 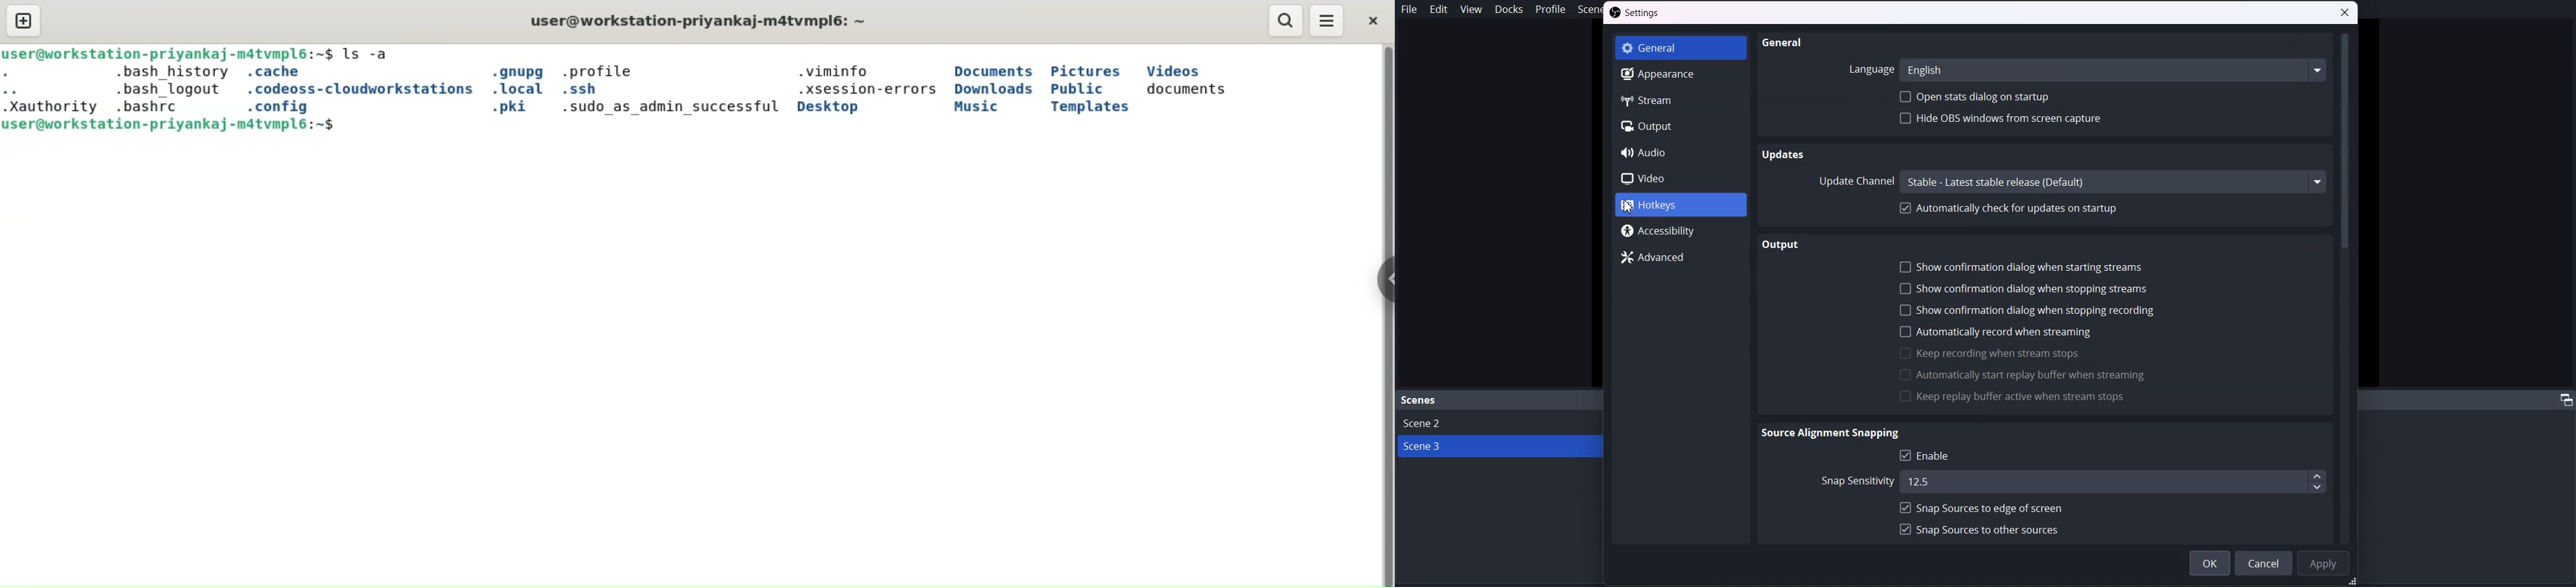 What do you see at coordinates (2013, 396) in the screenshot?
I see `Keep reply buffer active when stream stops` at bounding box center [2013, 396].